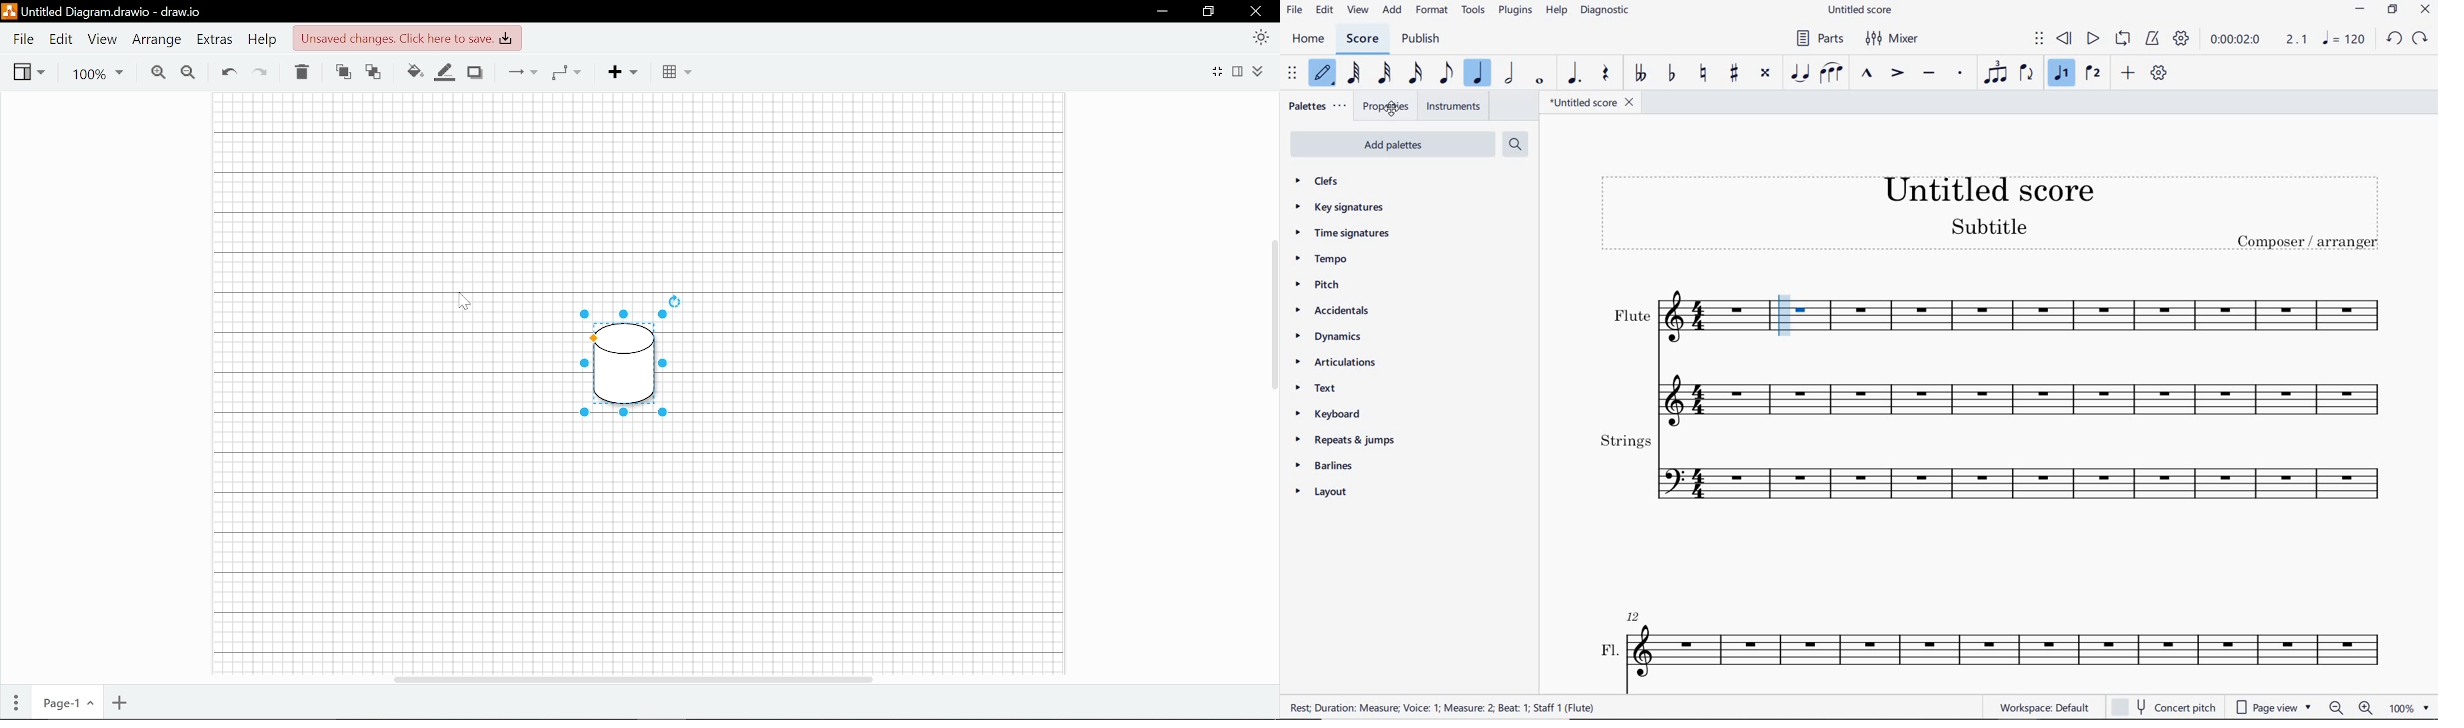 This screenshot has height=728, width=2464. What do you see at coordinates (119, 701) in the screenshot?
I see `Add page` at bounding box center [119, 701].